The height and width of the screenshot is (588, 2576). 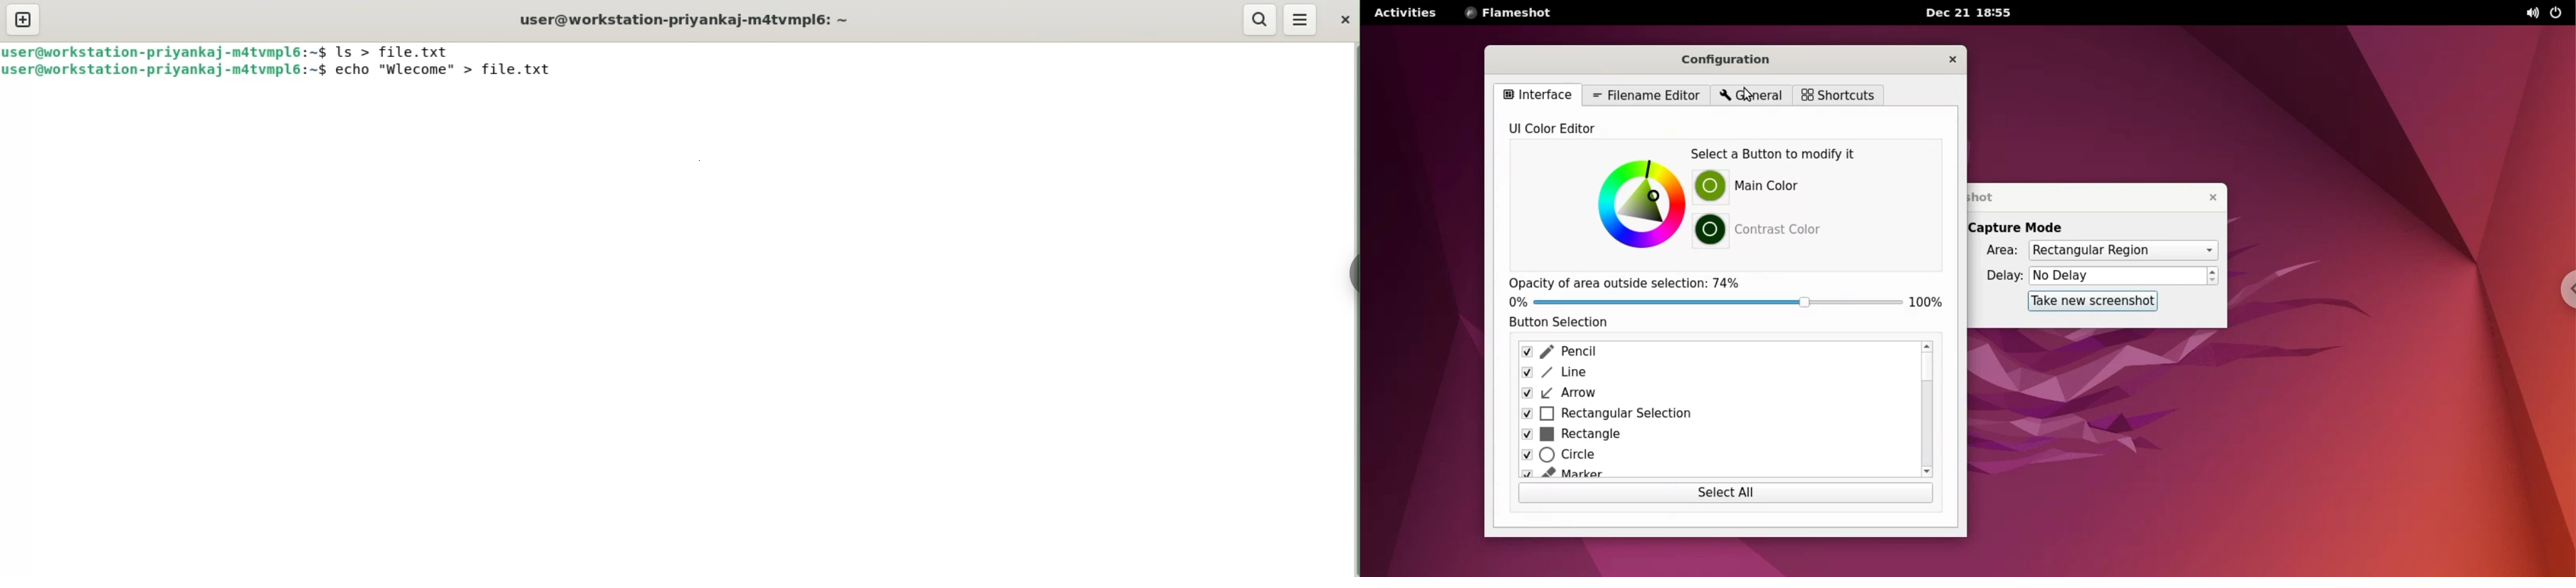 What do you see at coordinates (451, 73) in the screenshot?
I see `echo "Wlecome" > file.txt` at bounding box center [451, 73].